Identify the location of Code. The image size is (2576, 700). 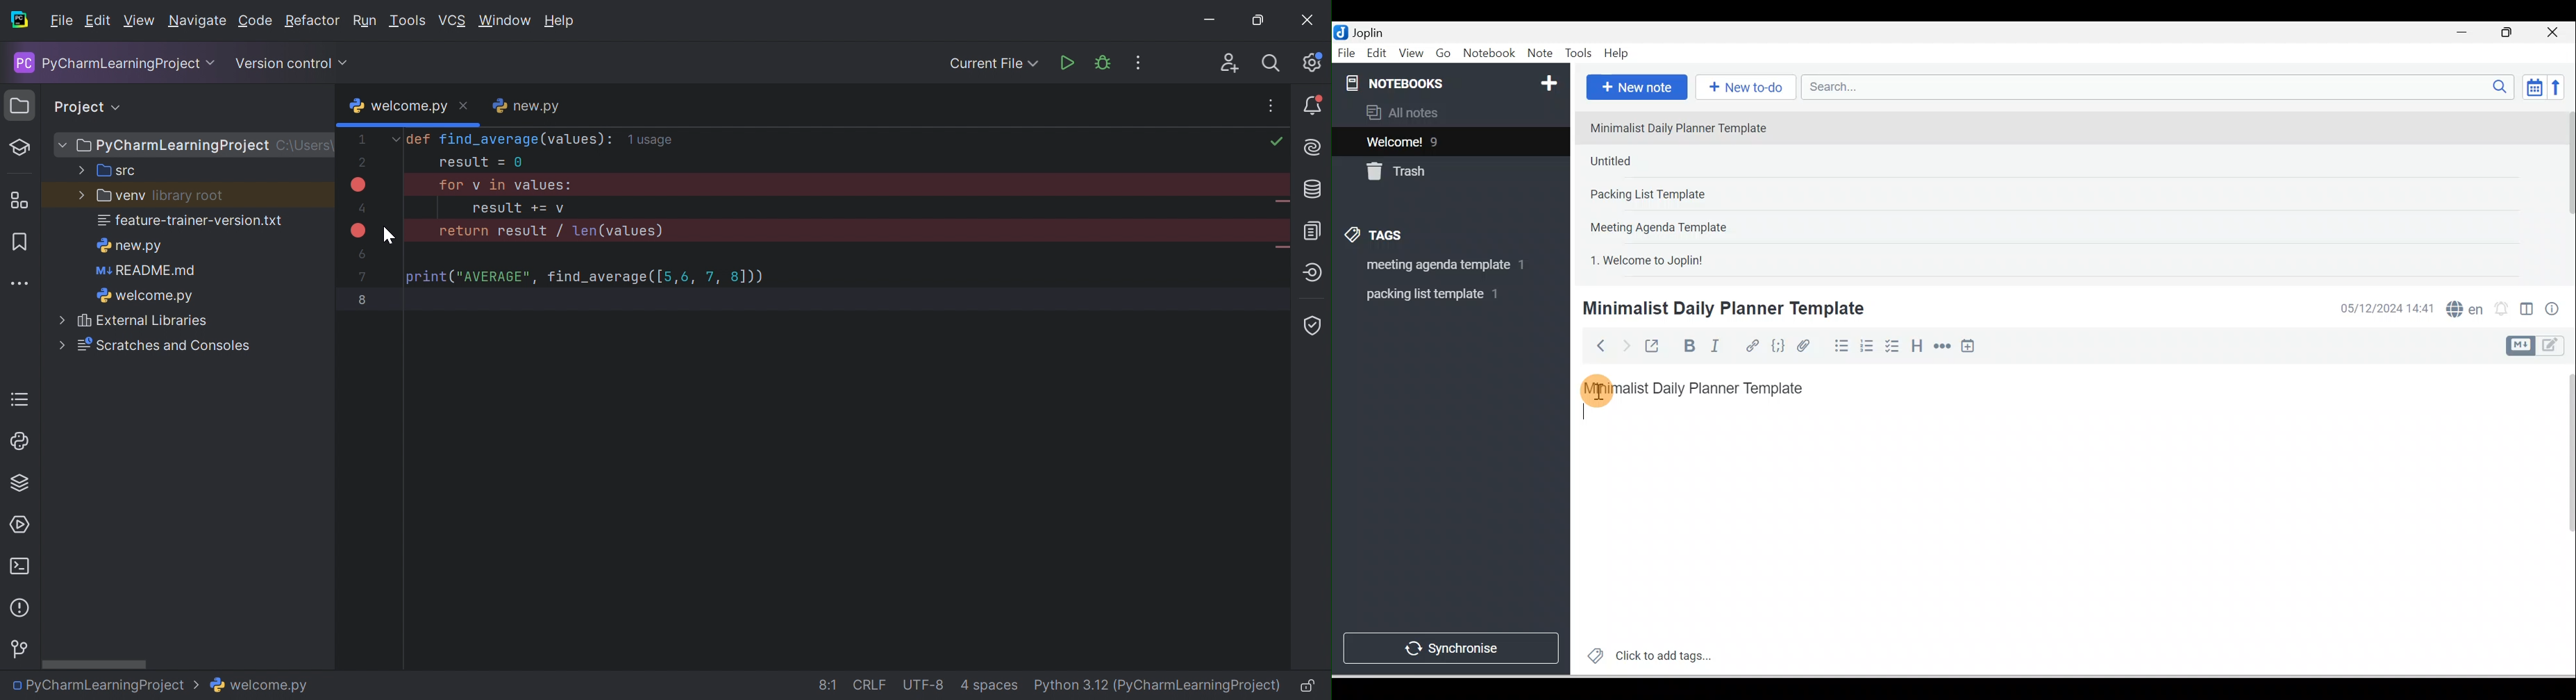
(1778, 347).